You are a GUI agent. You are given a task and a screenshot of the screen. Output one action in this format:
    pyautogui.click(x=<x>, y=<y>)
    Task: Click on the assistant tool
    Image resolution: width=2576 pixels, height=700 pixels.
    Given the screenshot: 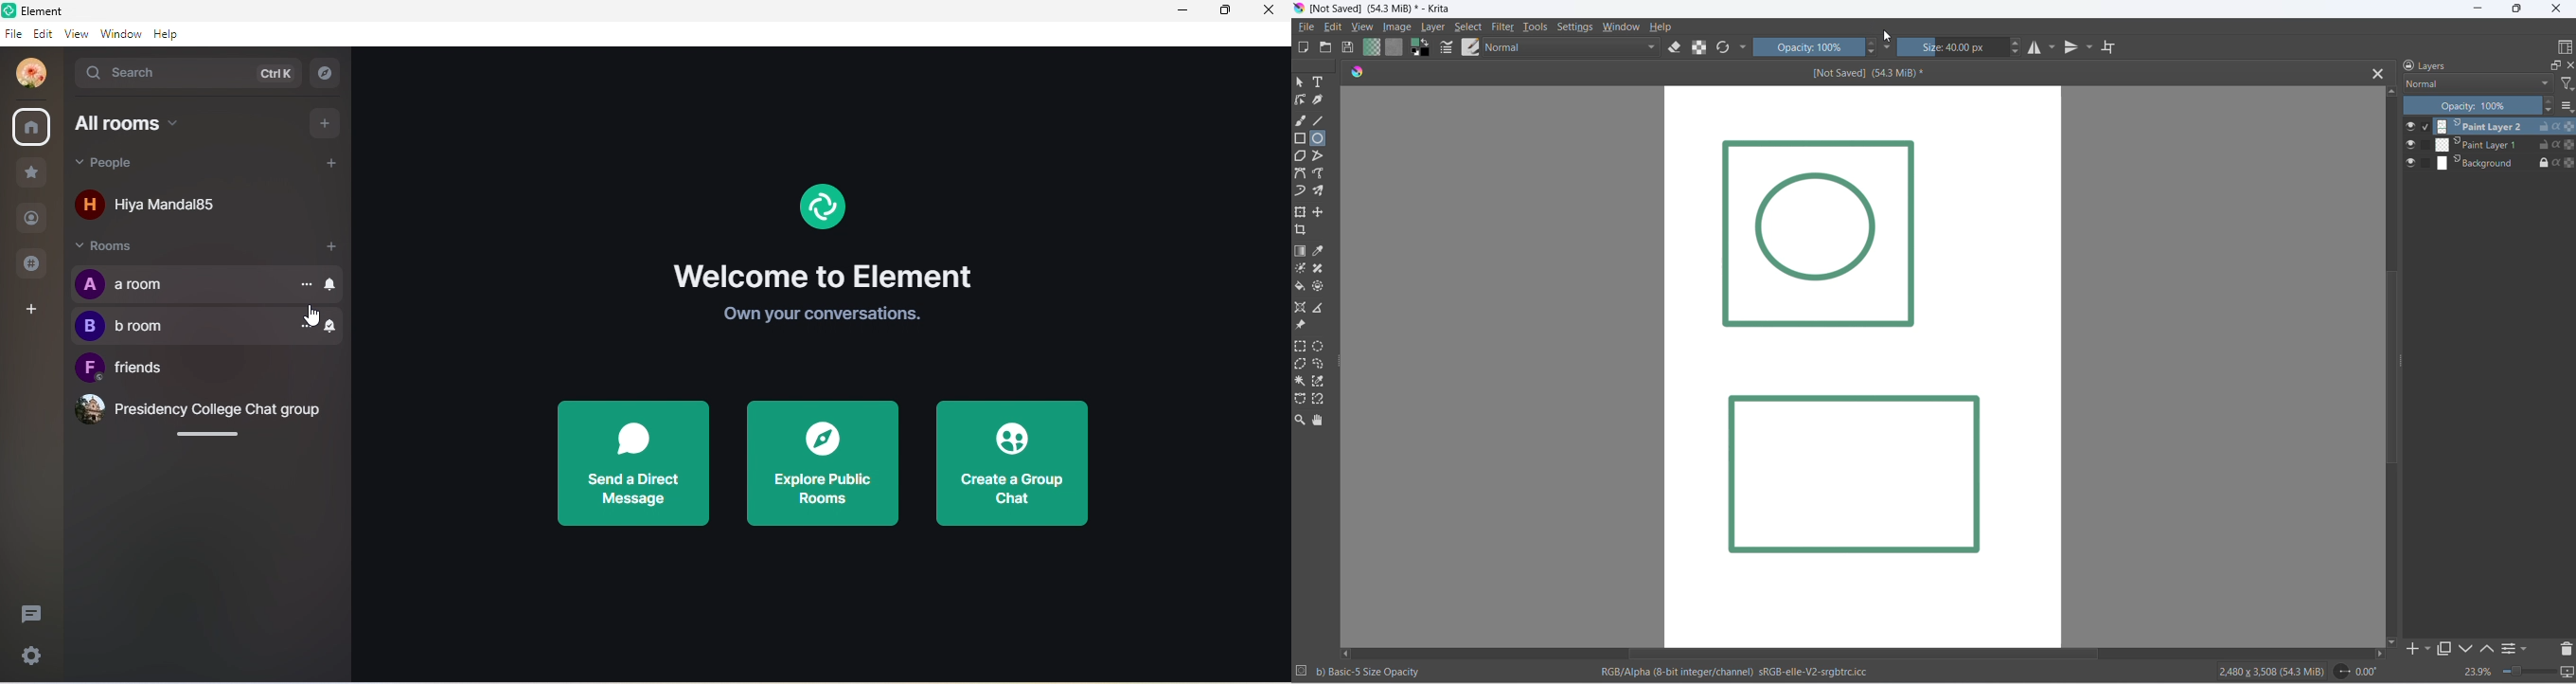 What is the action you would take?
    pyautogui.click(x=1301, y=308)
    